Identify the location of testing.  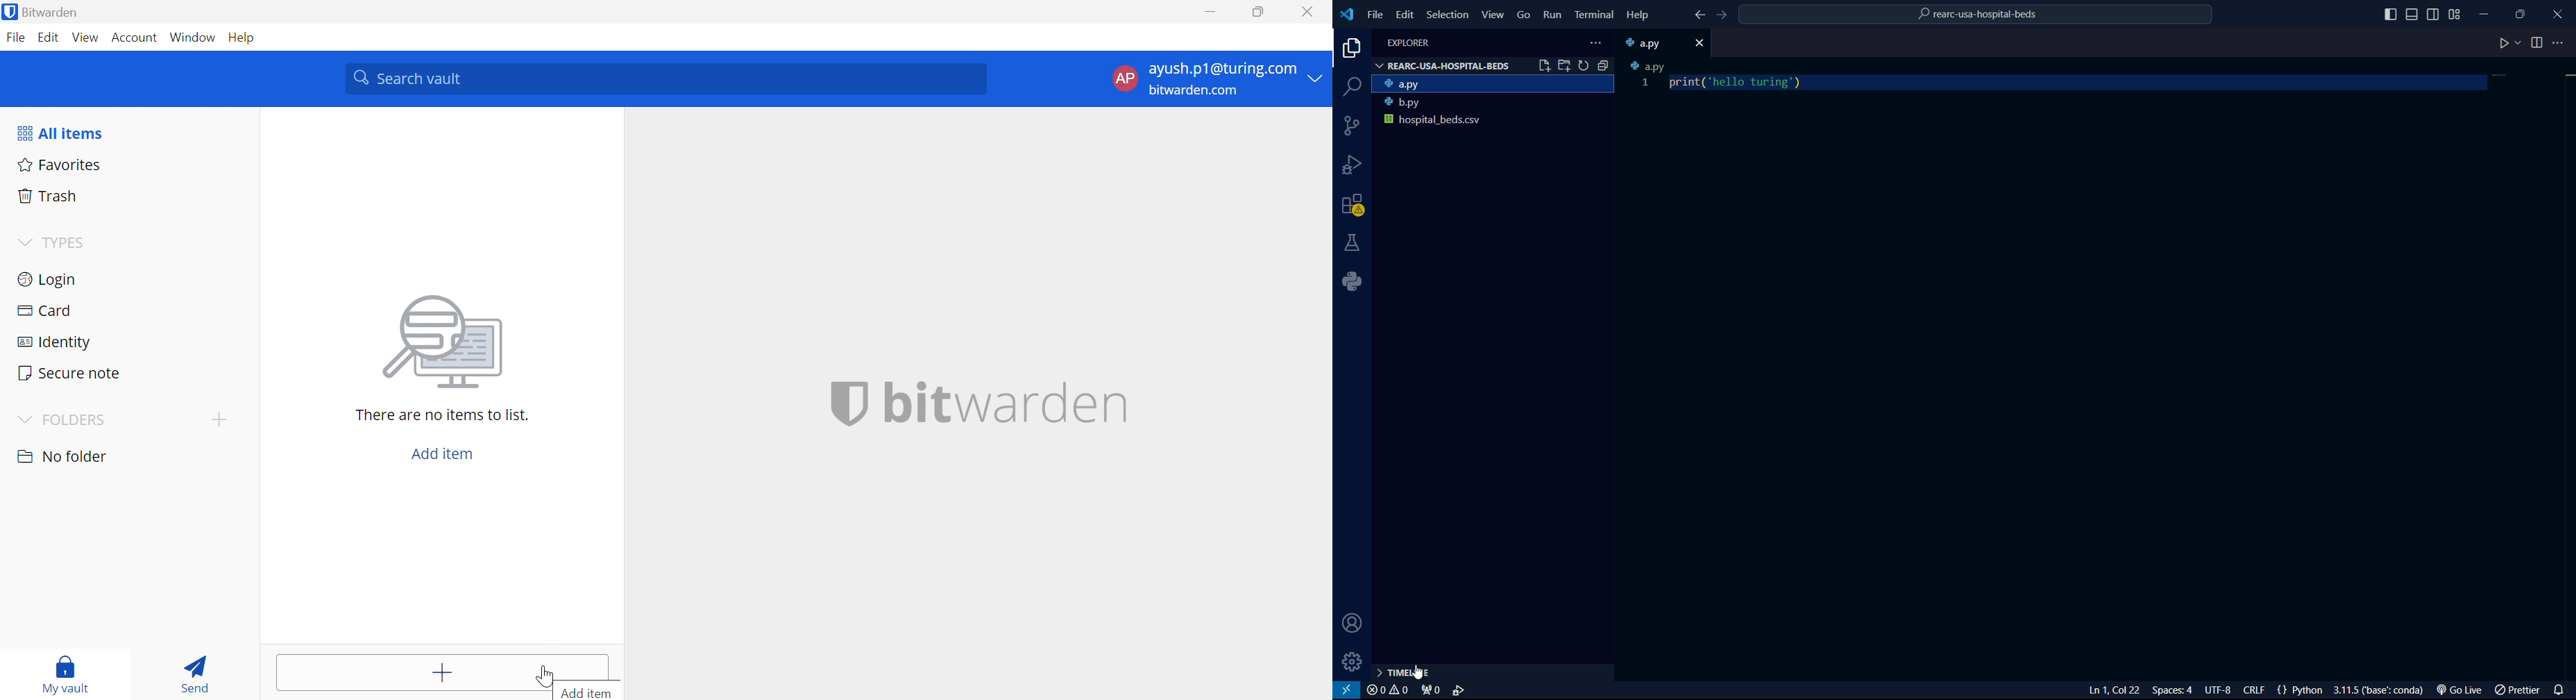
(1354, 242).